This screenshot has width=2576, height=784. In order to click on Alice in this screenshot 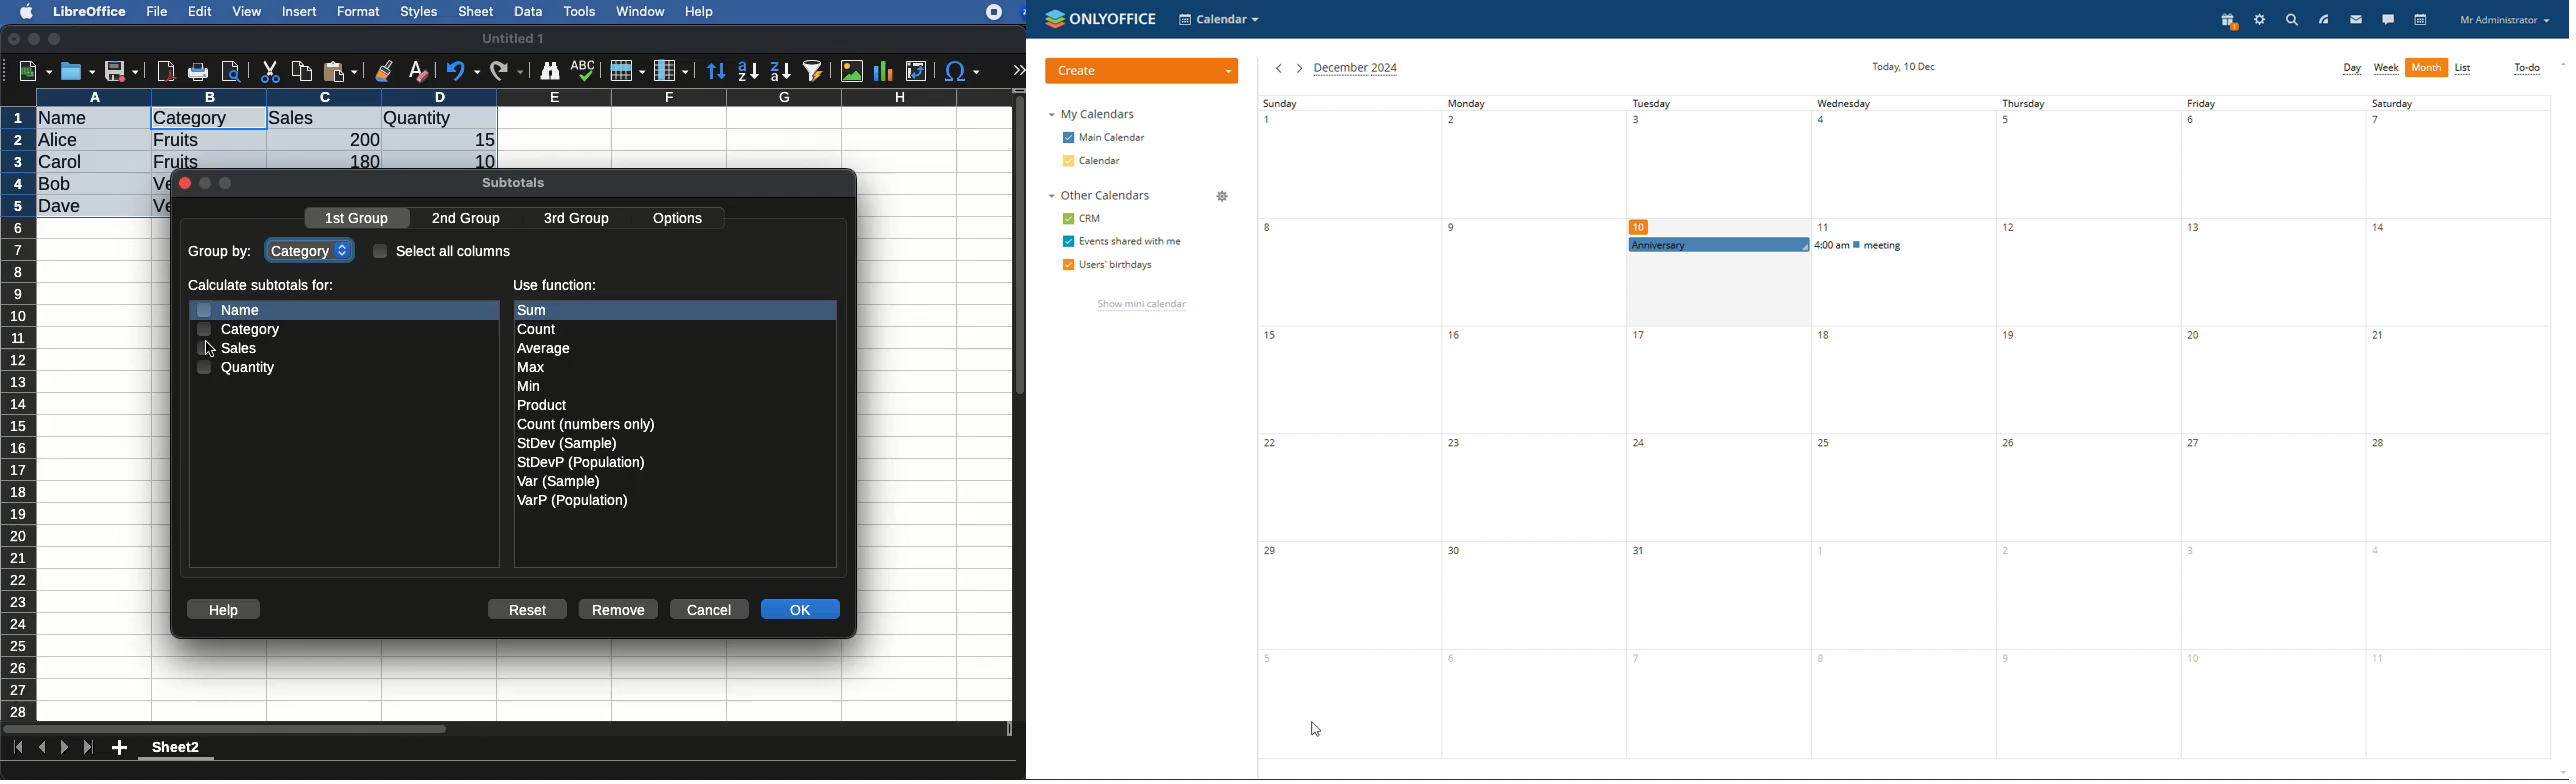, I will do `click(60, 141)`.